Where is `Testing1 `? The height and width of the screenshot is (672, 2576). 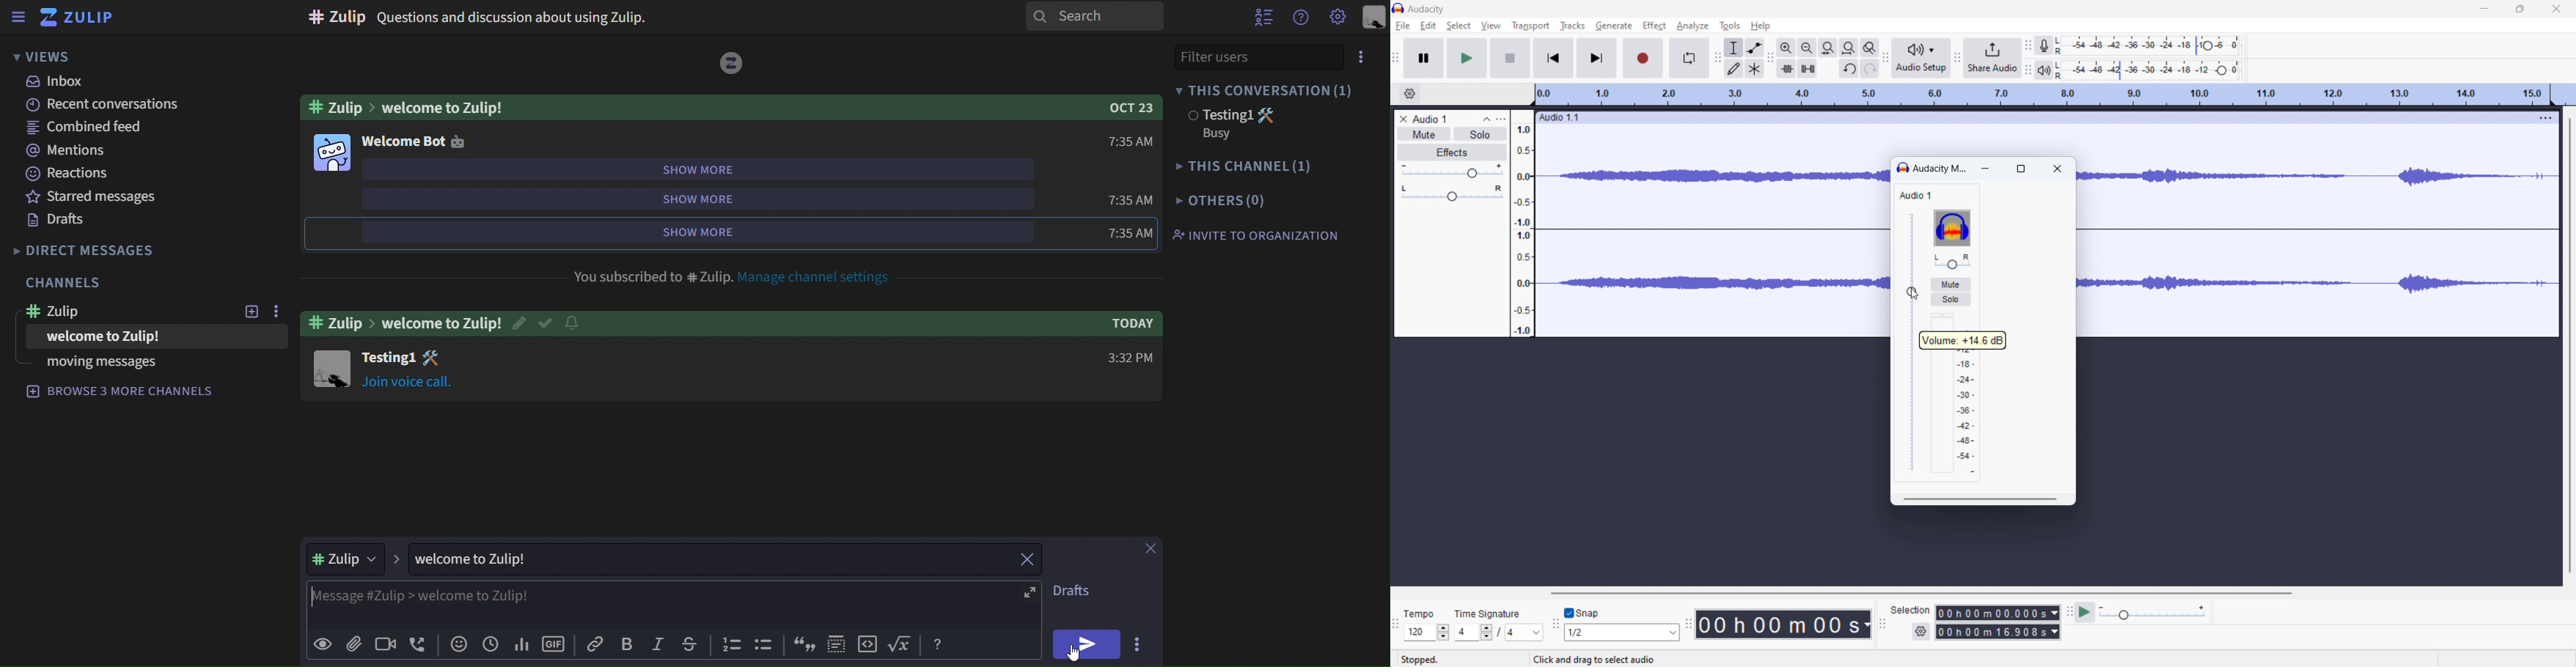
Testing1  is located at coordinates (413, 358).